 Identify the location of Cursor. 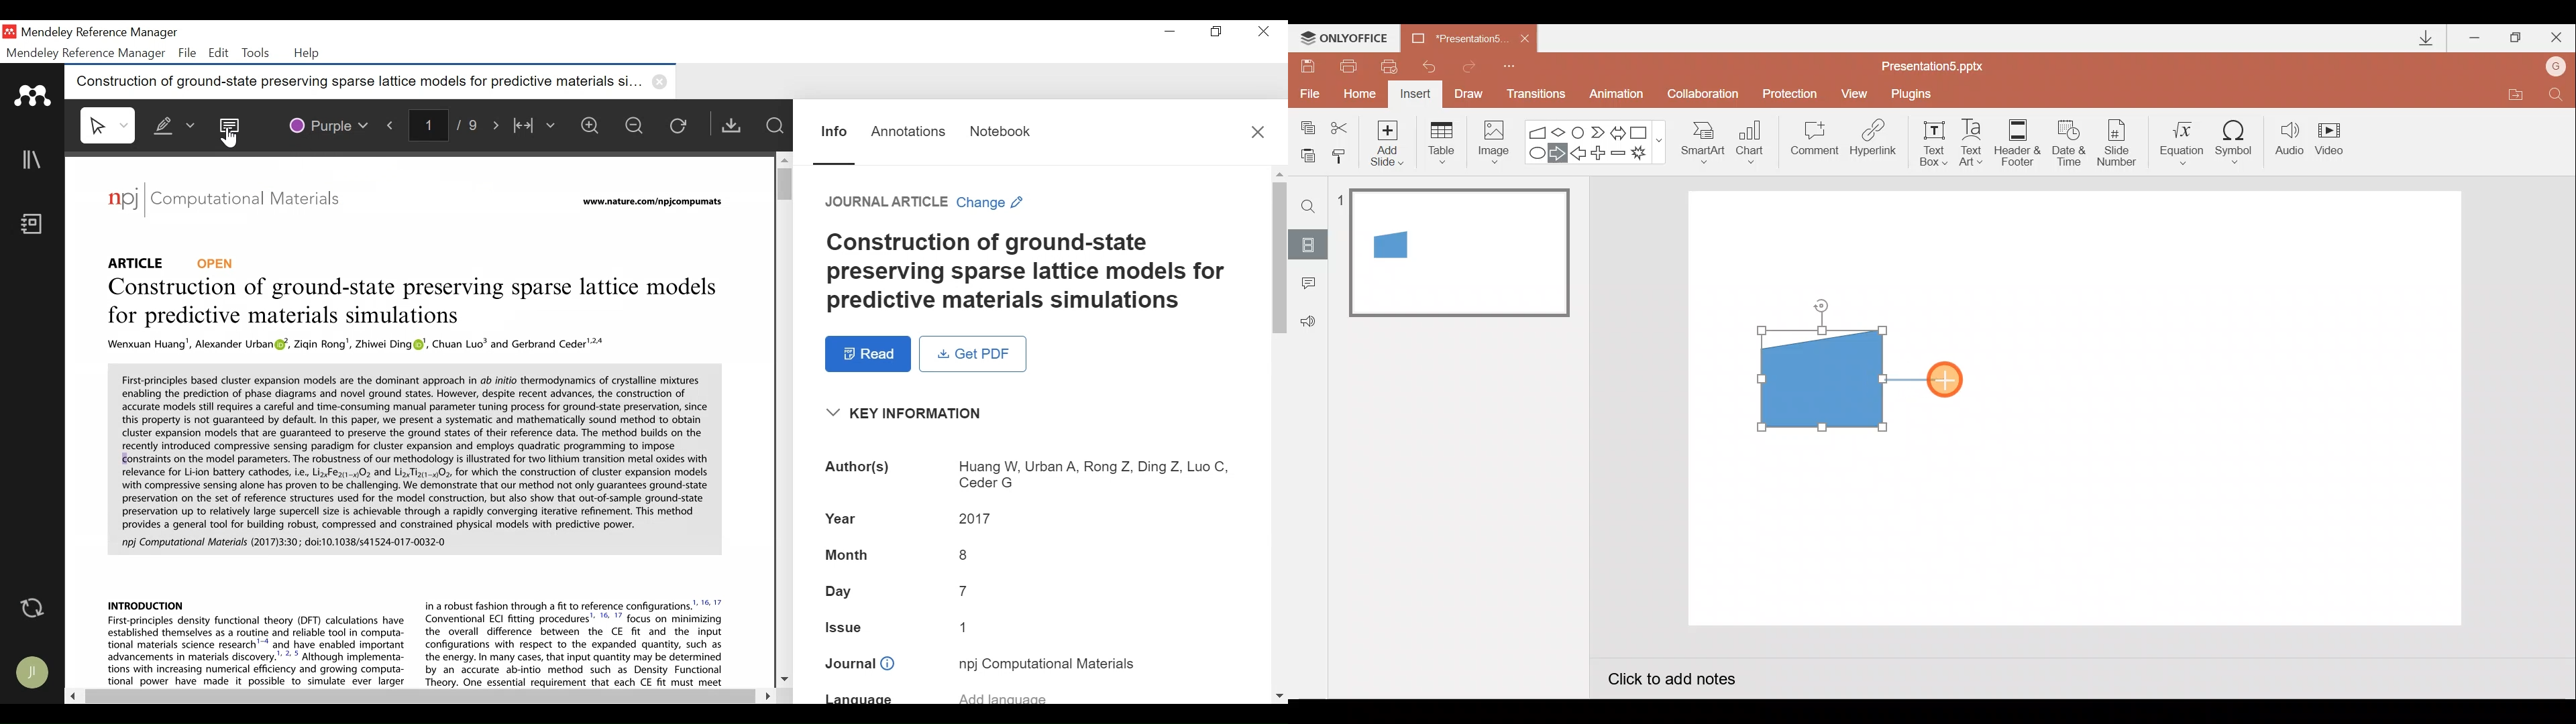
(228, 137).